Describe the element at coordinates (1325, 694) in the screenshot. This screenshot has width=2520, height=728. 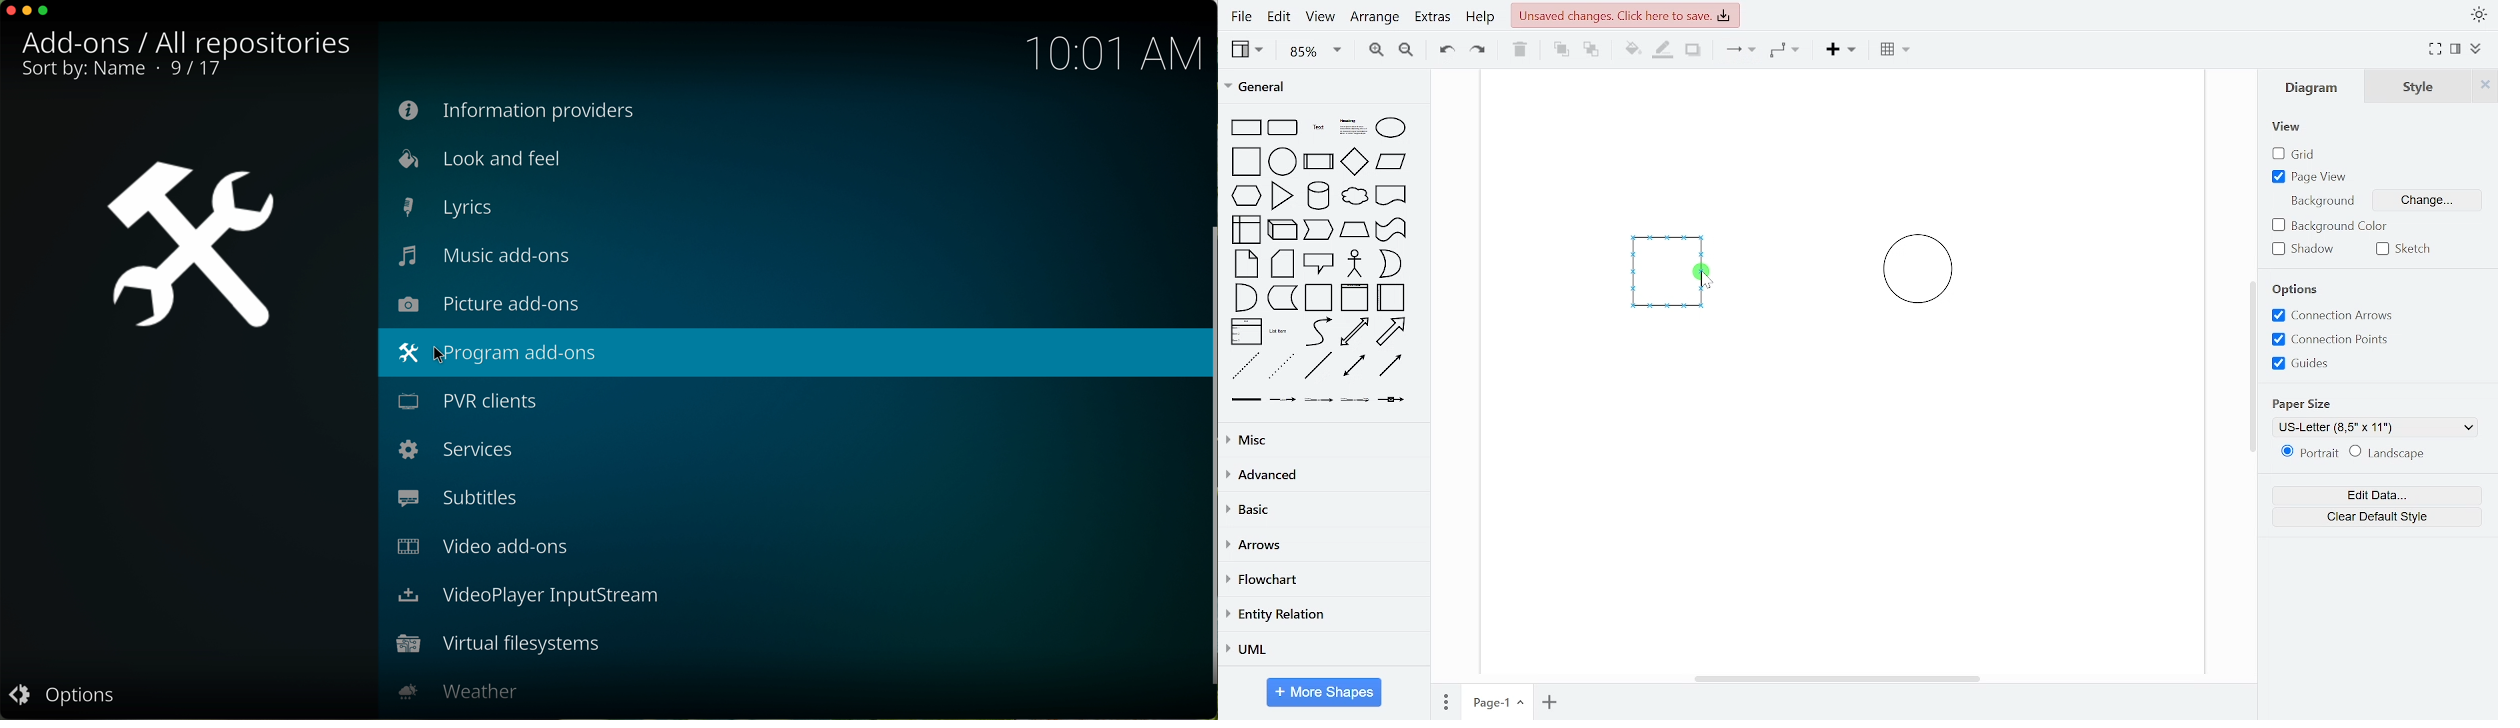
I see `more shapes` at that location.